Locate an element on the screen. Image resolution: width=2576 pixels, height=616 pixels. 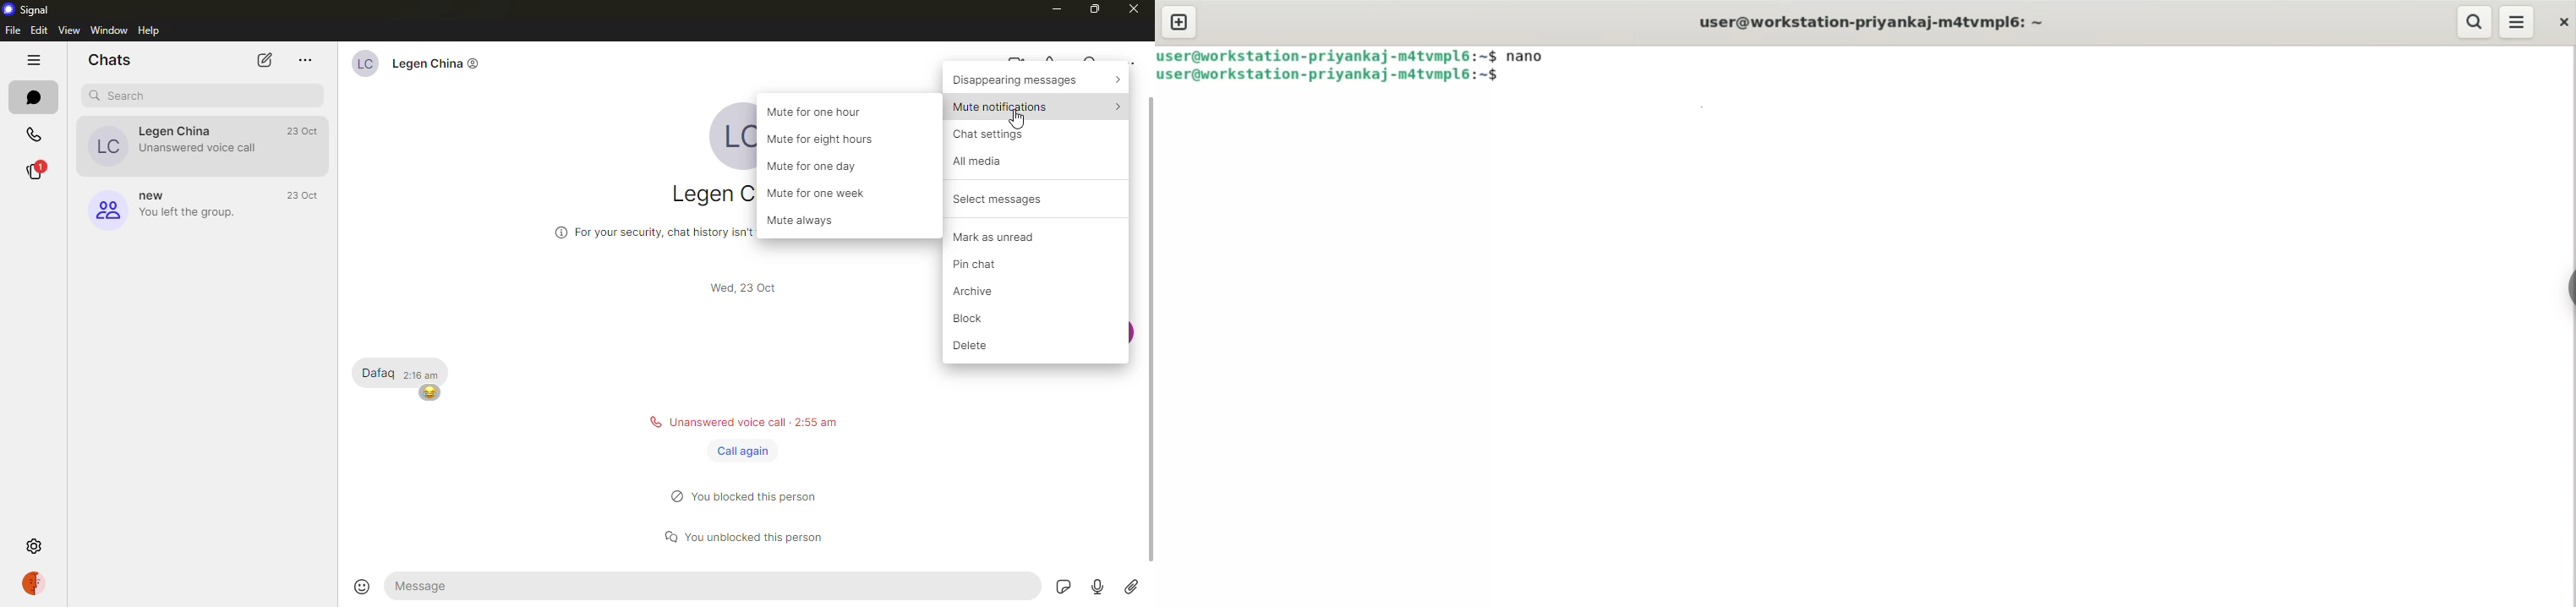
status message is located at coordinates (741, 422).